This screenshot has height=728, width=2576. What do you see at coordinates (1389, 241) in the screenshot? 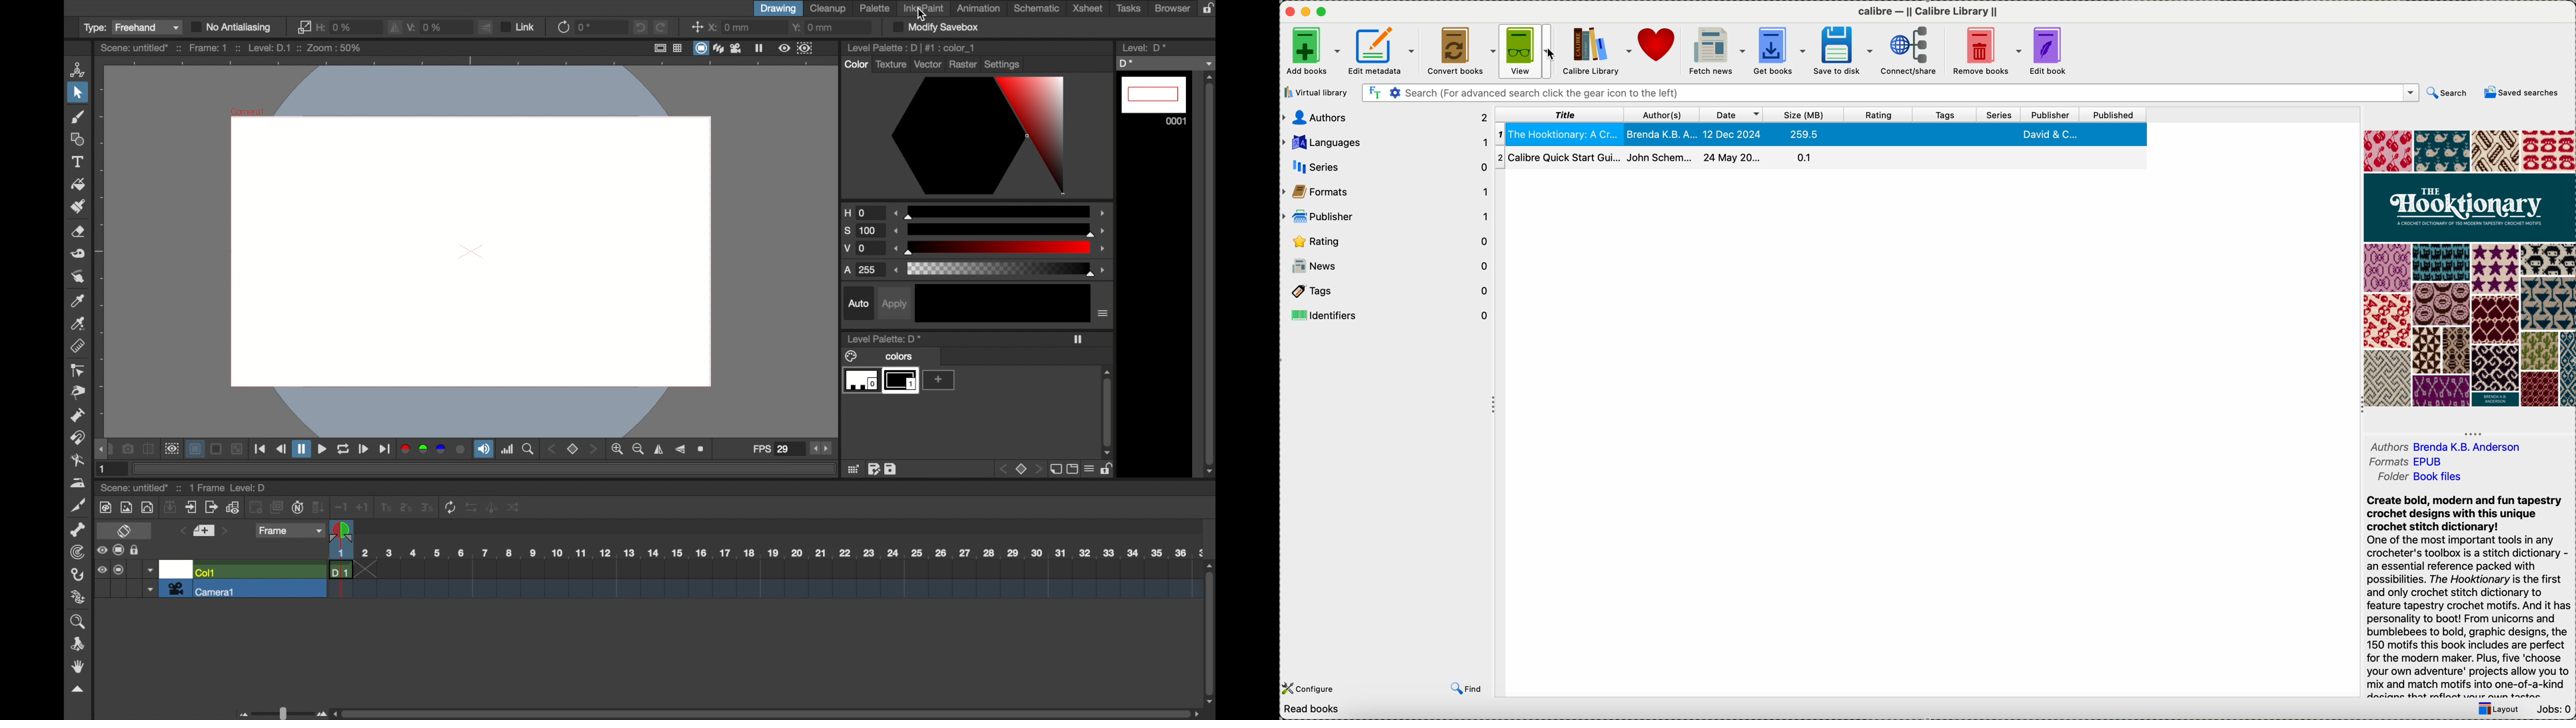
I see `rating` at bounding box center [1389, 241].